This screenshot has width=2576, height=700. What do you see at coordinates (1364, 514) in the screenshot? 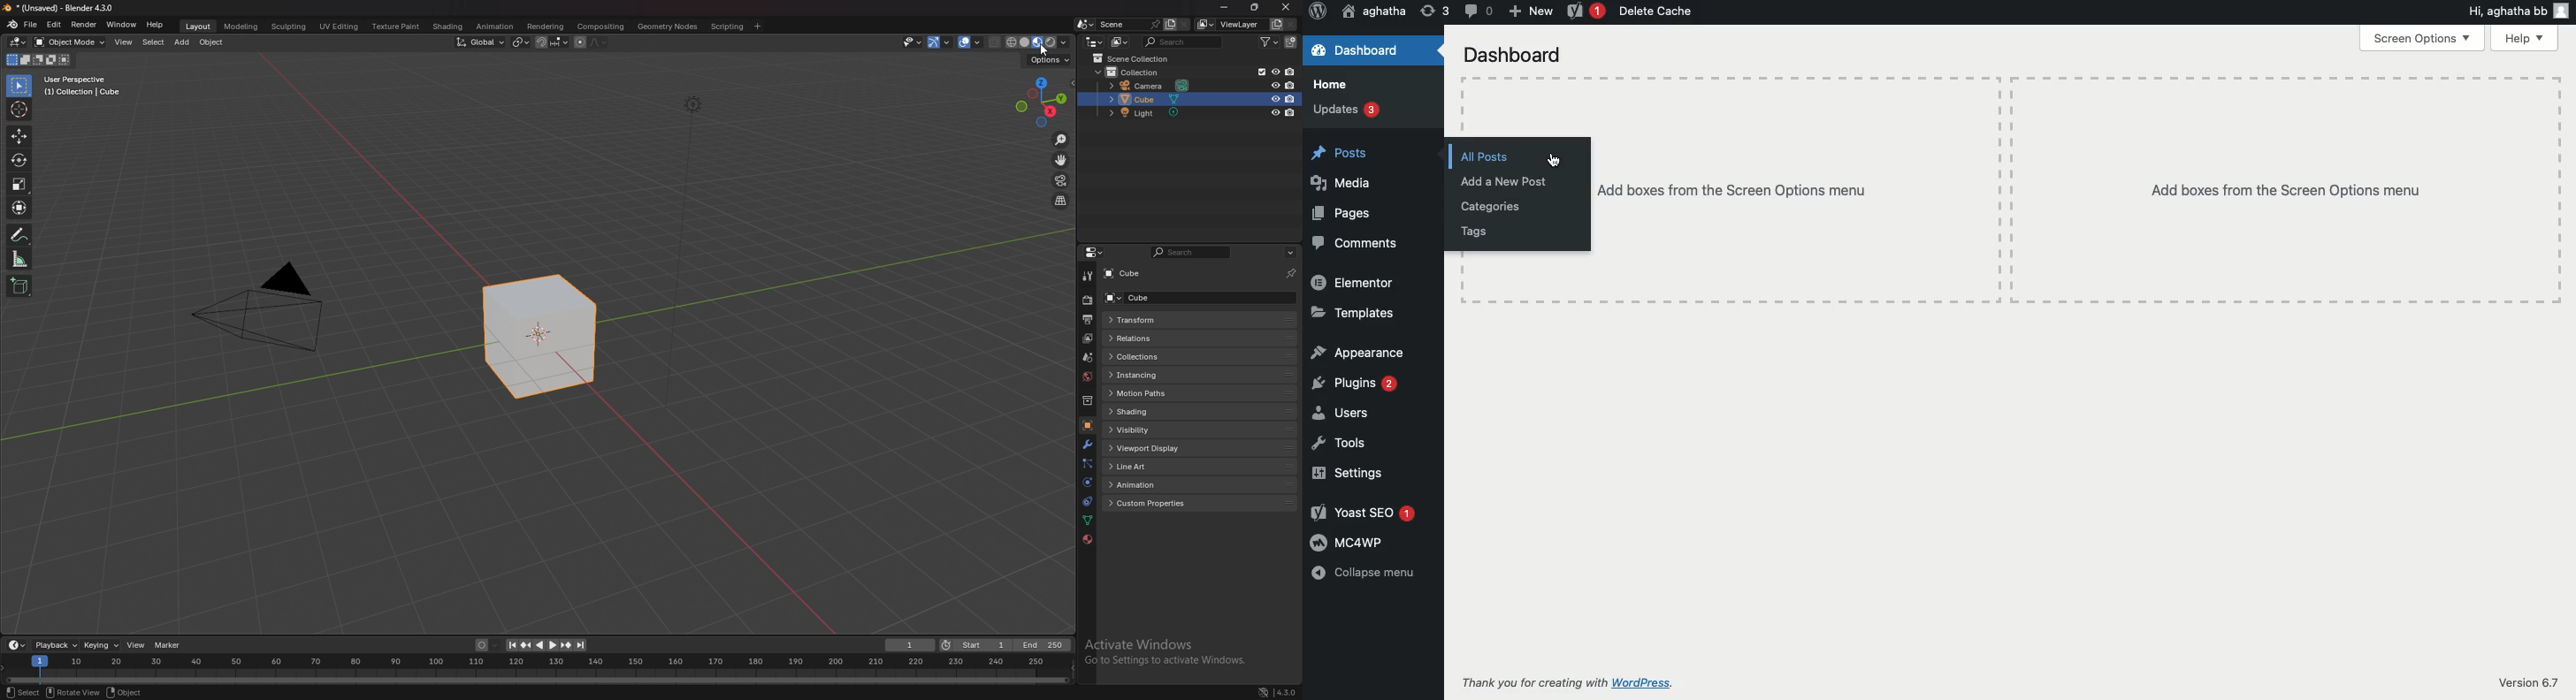
I see `Yoast SEO` at bounding box center [1364, 514].